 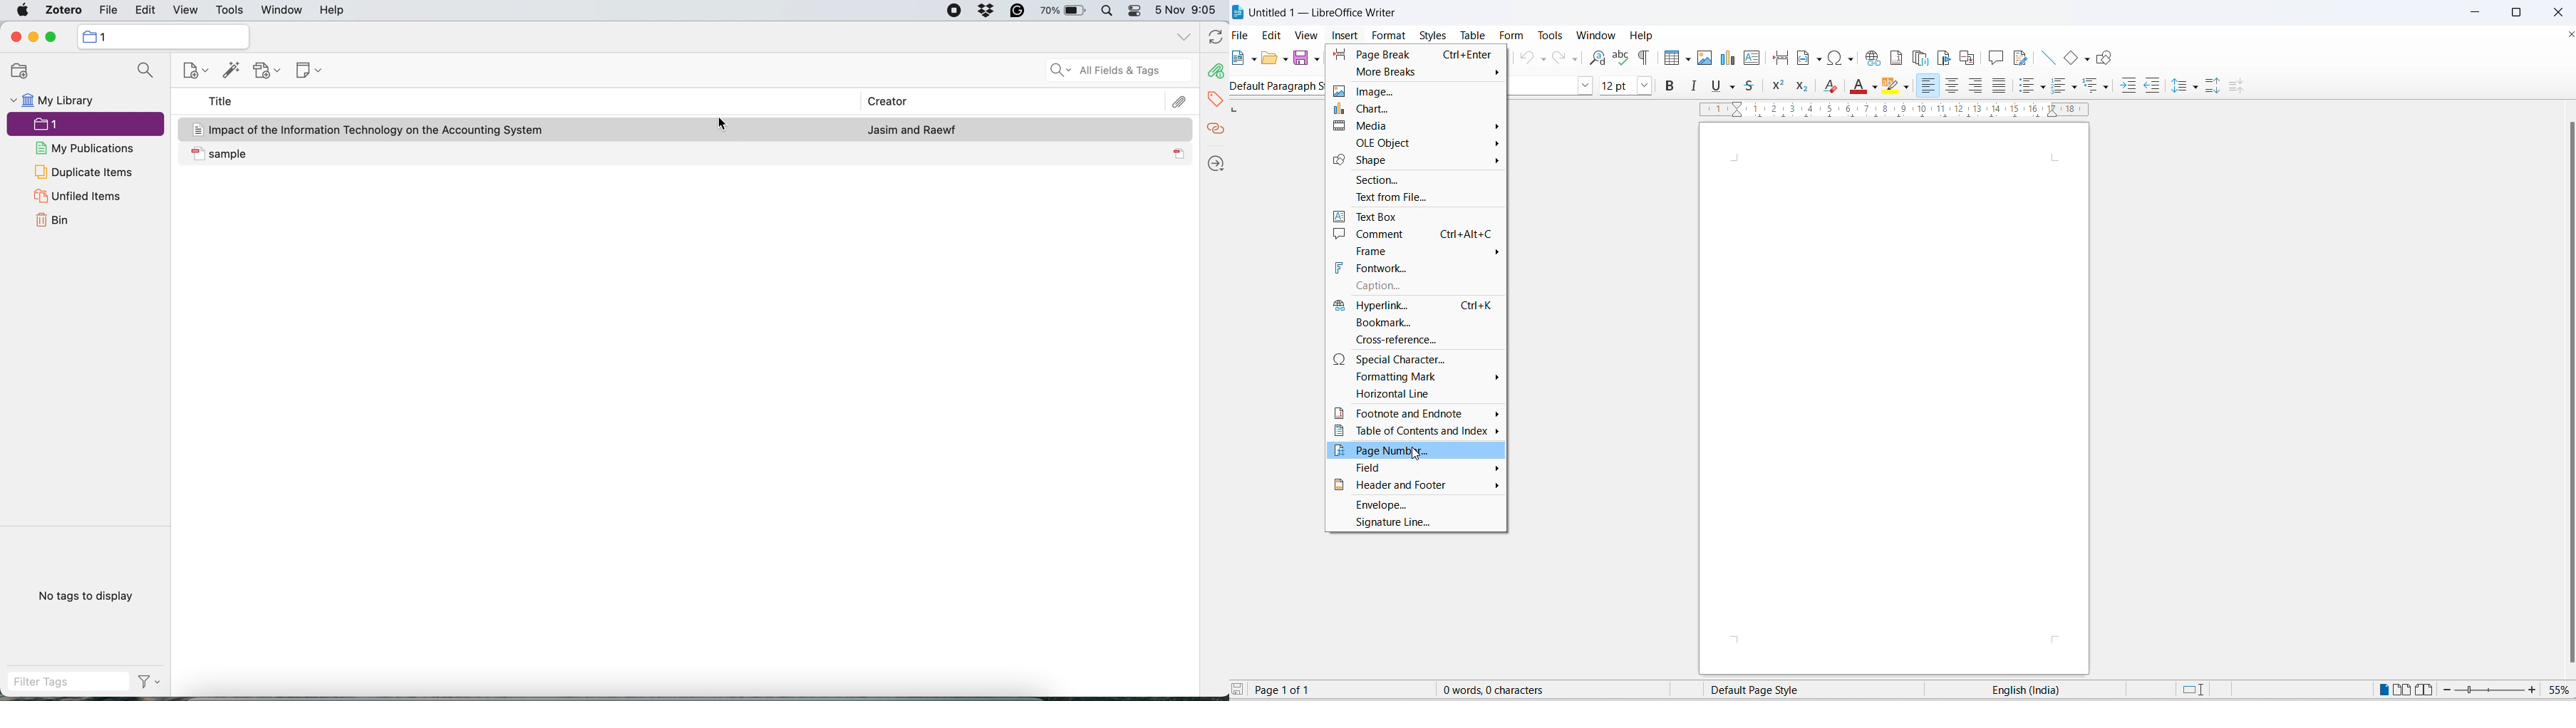 What do you see at coordinates (1415, 198) in the screenshot?
I see `text from file` at bounding box center [1415, 198].